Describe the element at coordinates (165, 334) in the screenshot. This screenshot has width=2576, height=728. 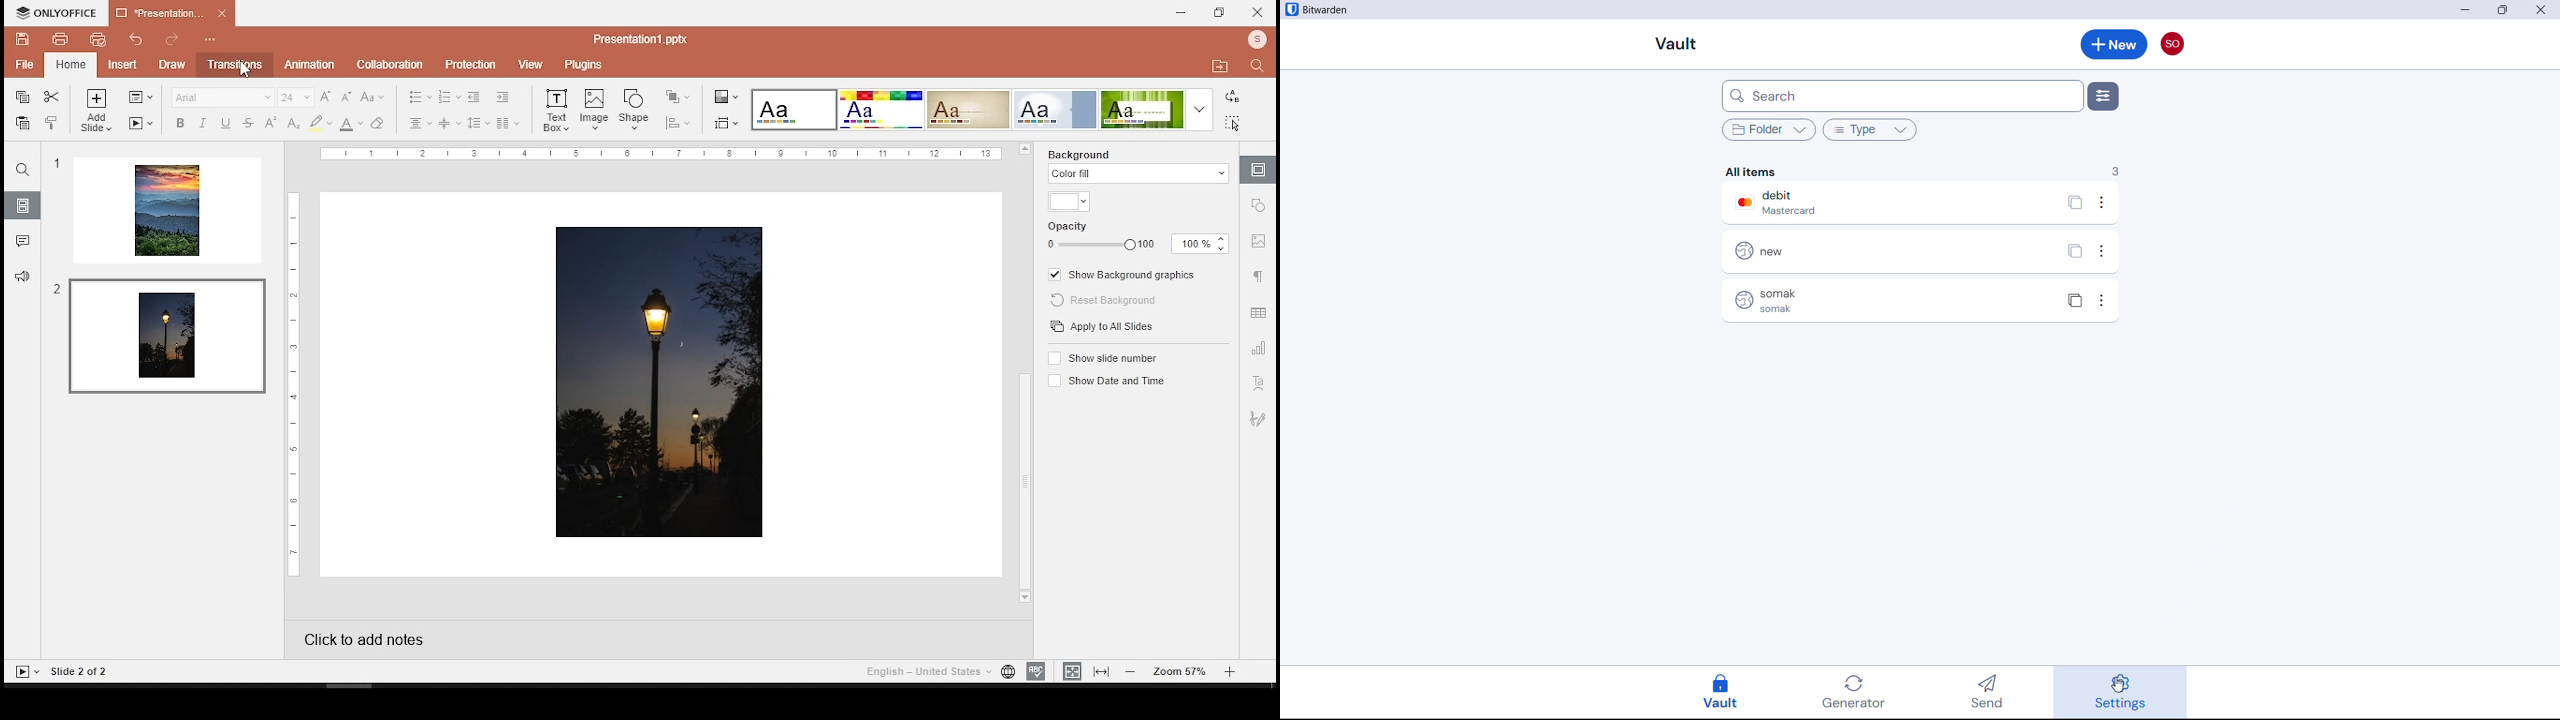
I see `slide 2` at that location.